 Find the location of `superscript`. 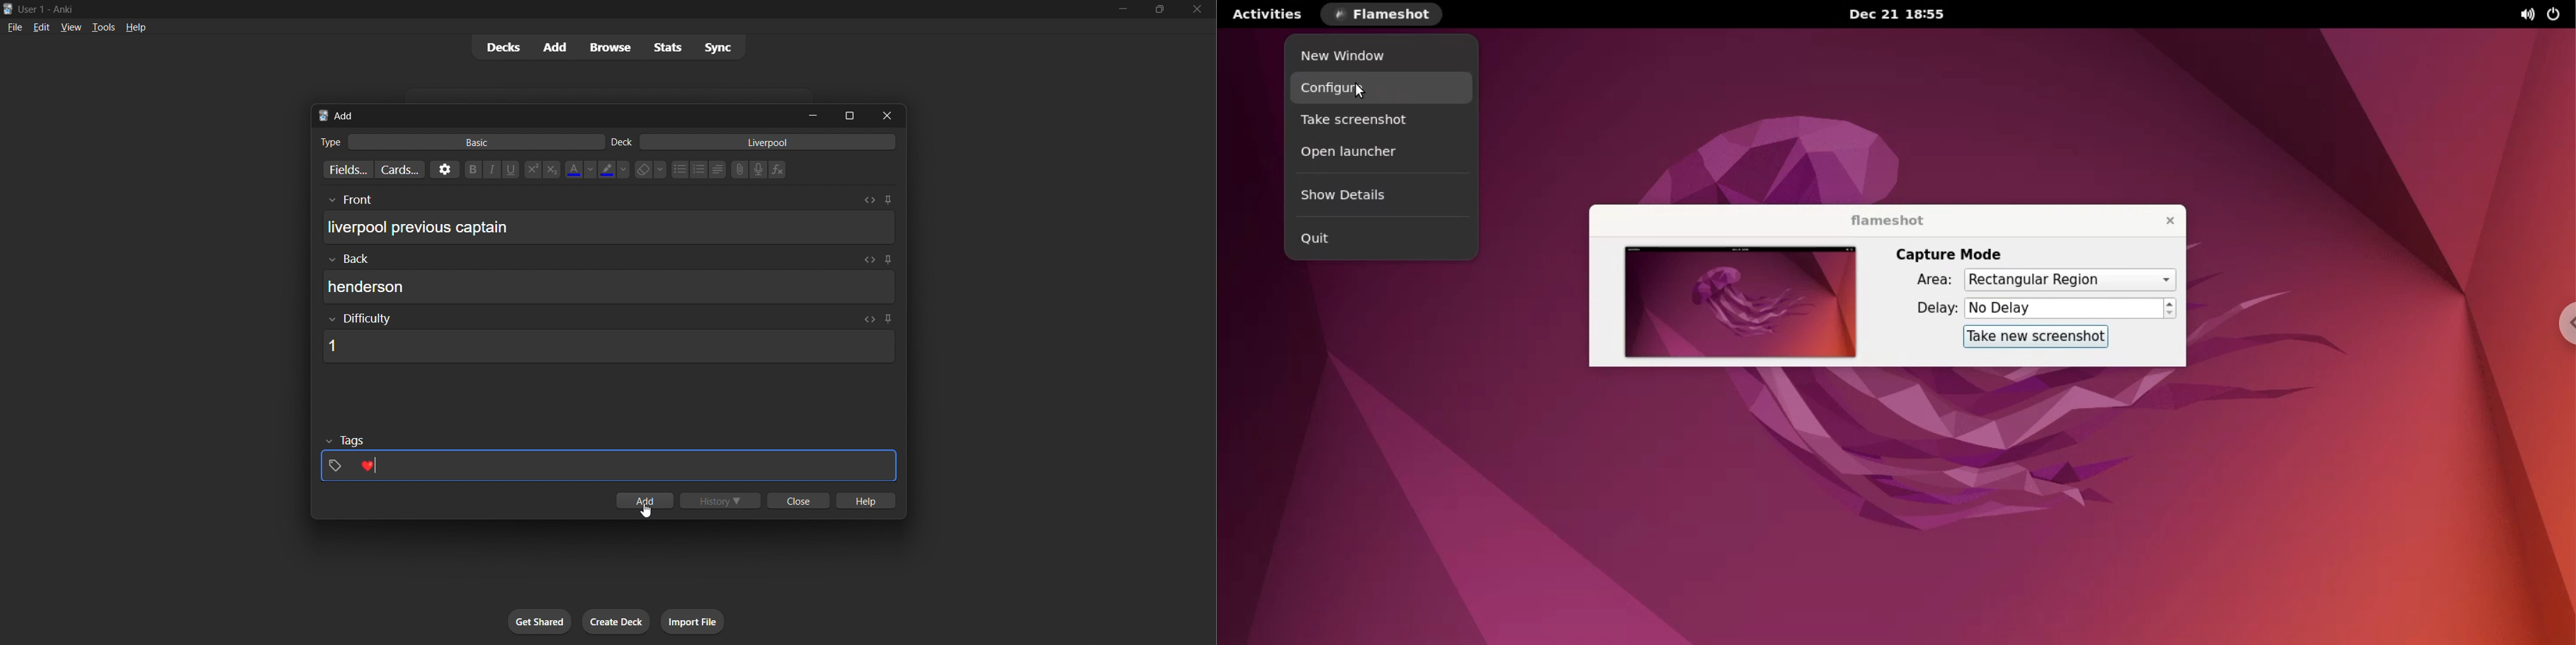

superscript is located at coordinates (532, 170).